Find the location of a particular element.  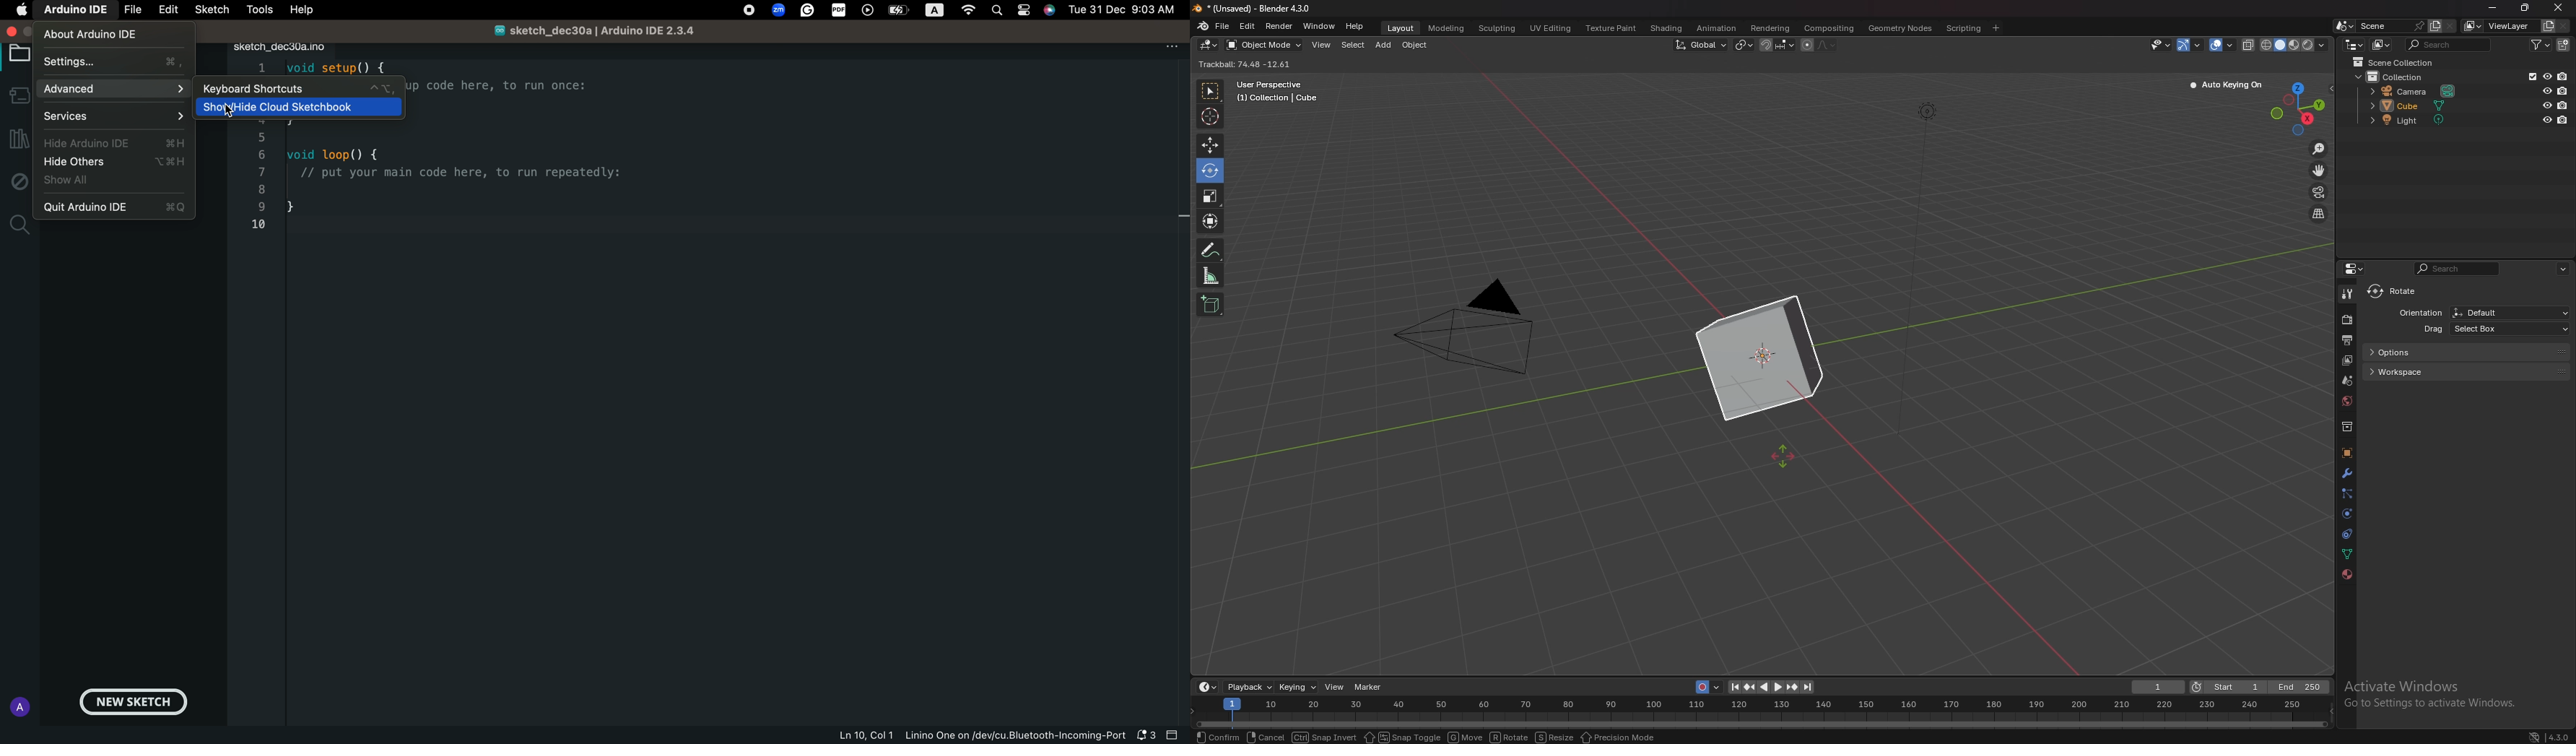

help is located at coordinates (1356, 27).